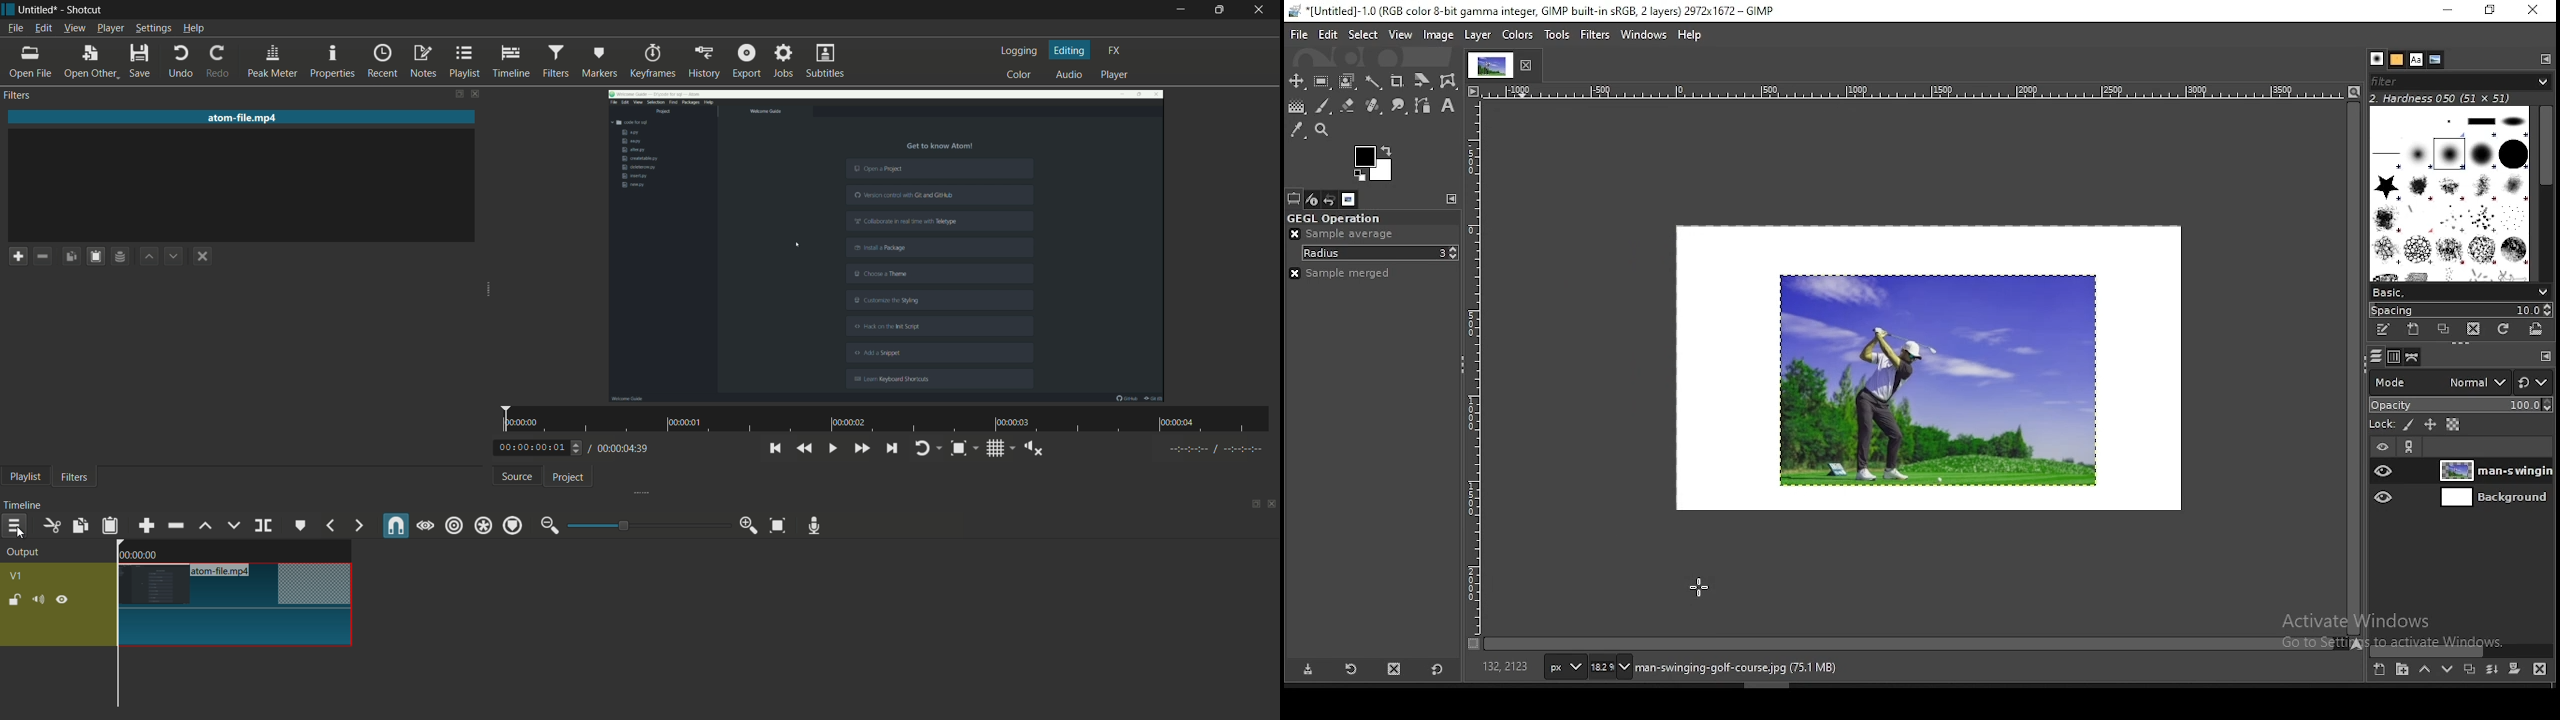 The width and height of the screenshot is (2576, 728). What do you see at coordinates (149, 257) in the screenshot?
I see `move filter up` at bounding box center [149, 257].